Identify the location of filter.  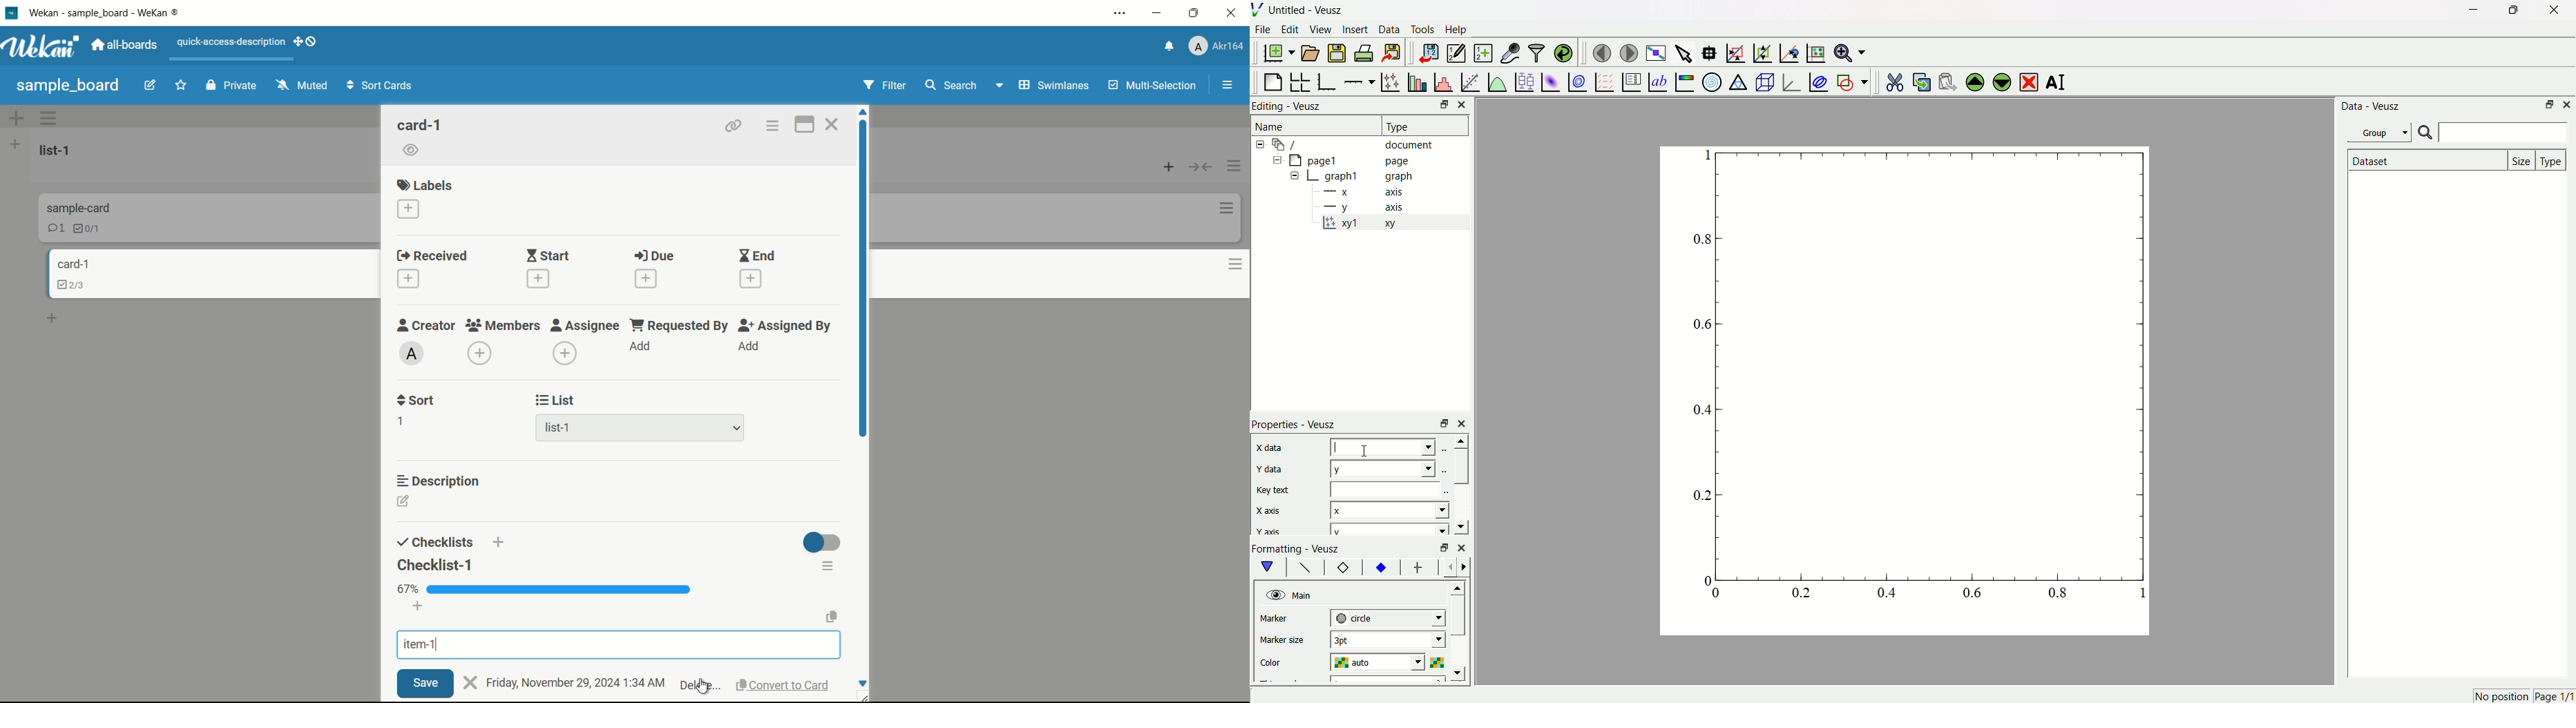
(884, 85).